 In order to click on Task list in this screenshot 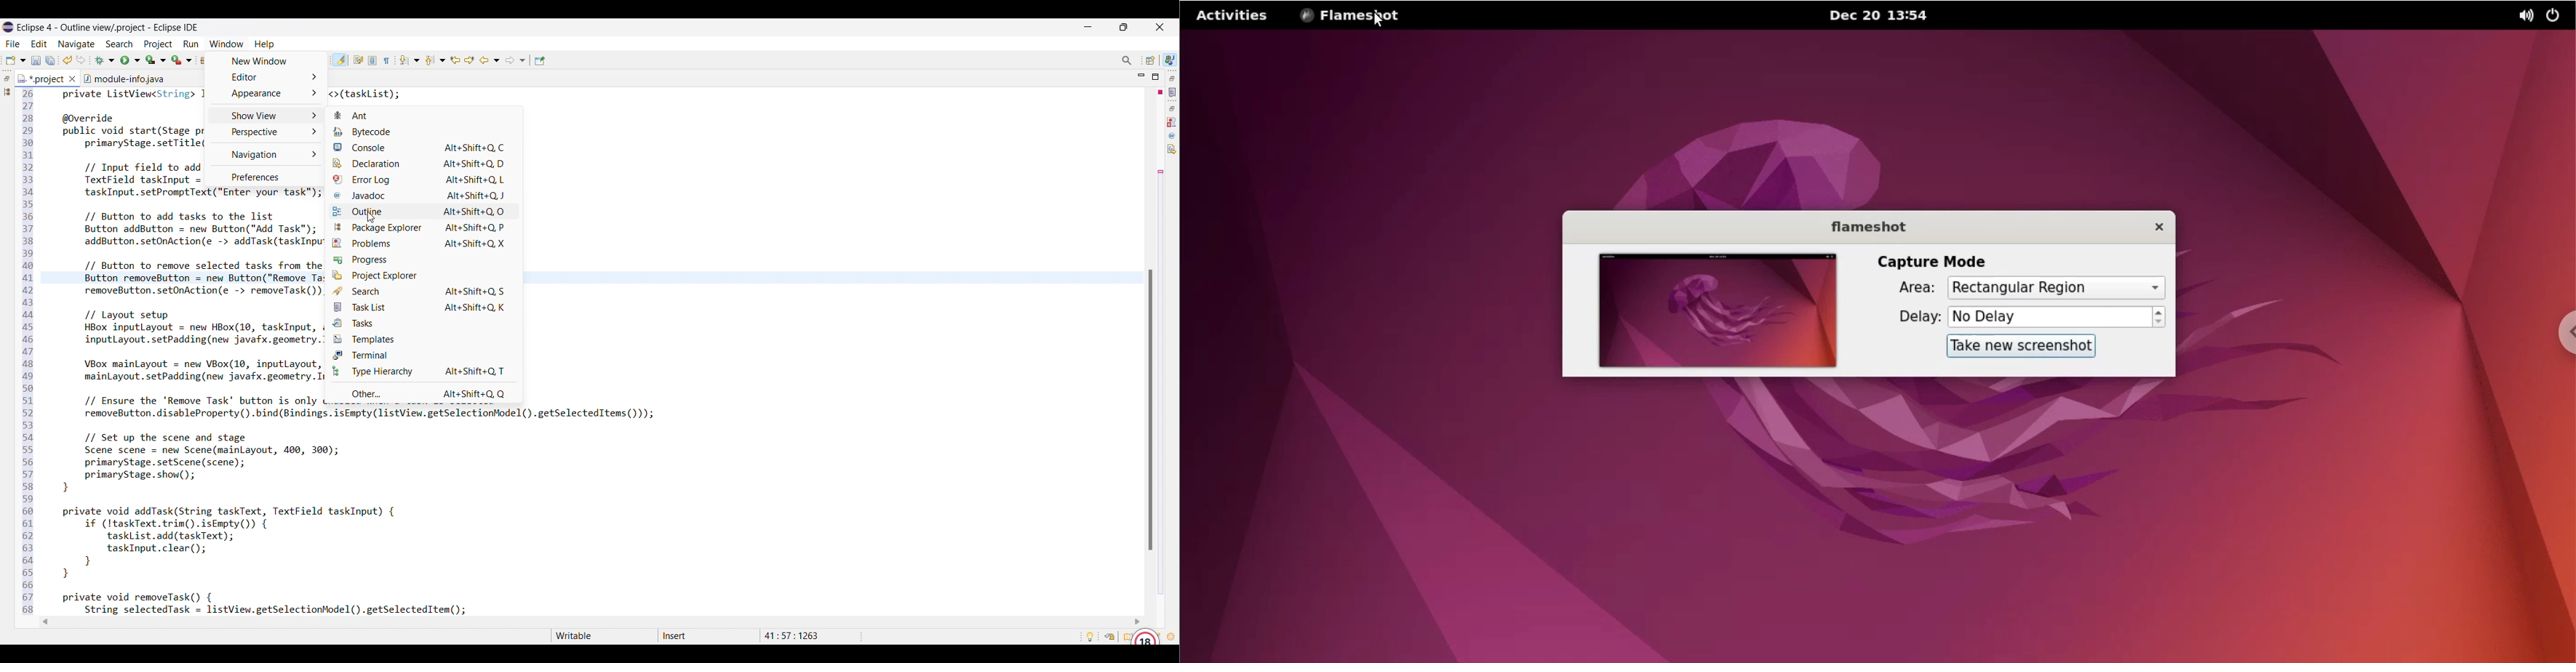, I will do `click(1173, 92)`.